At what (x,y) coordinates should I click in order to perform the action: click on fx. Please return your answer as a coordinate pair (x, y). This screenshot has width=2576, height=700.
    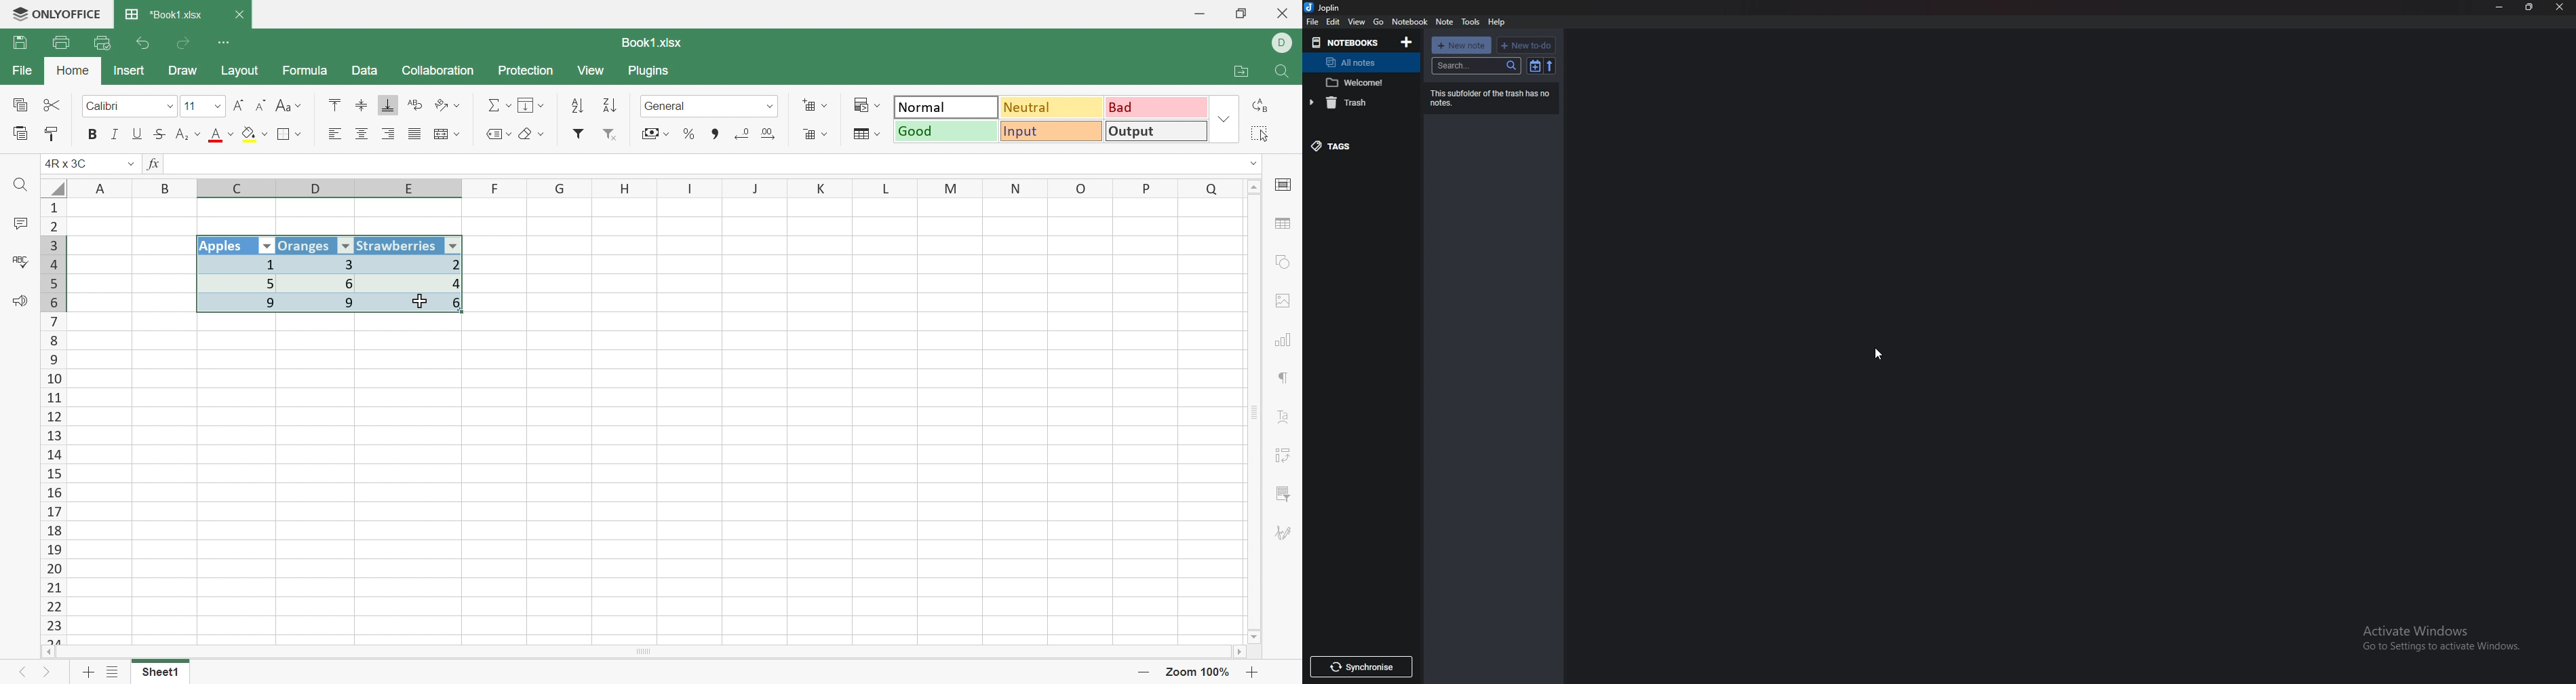
    Looking at the image, I should click on (154, 165).